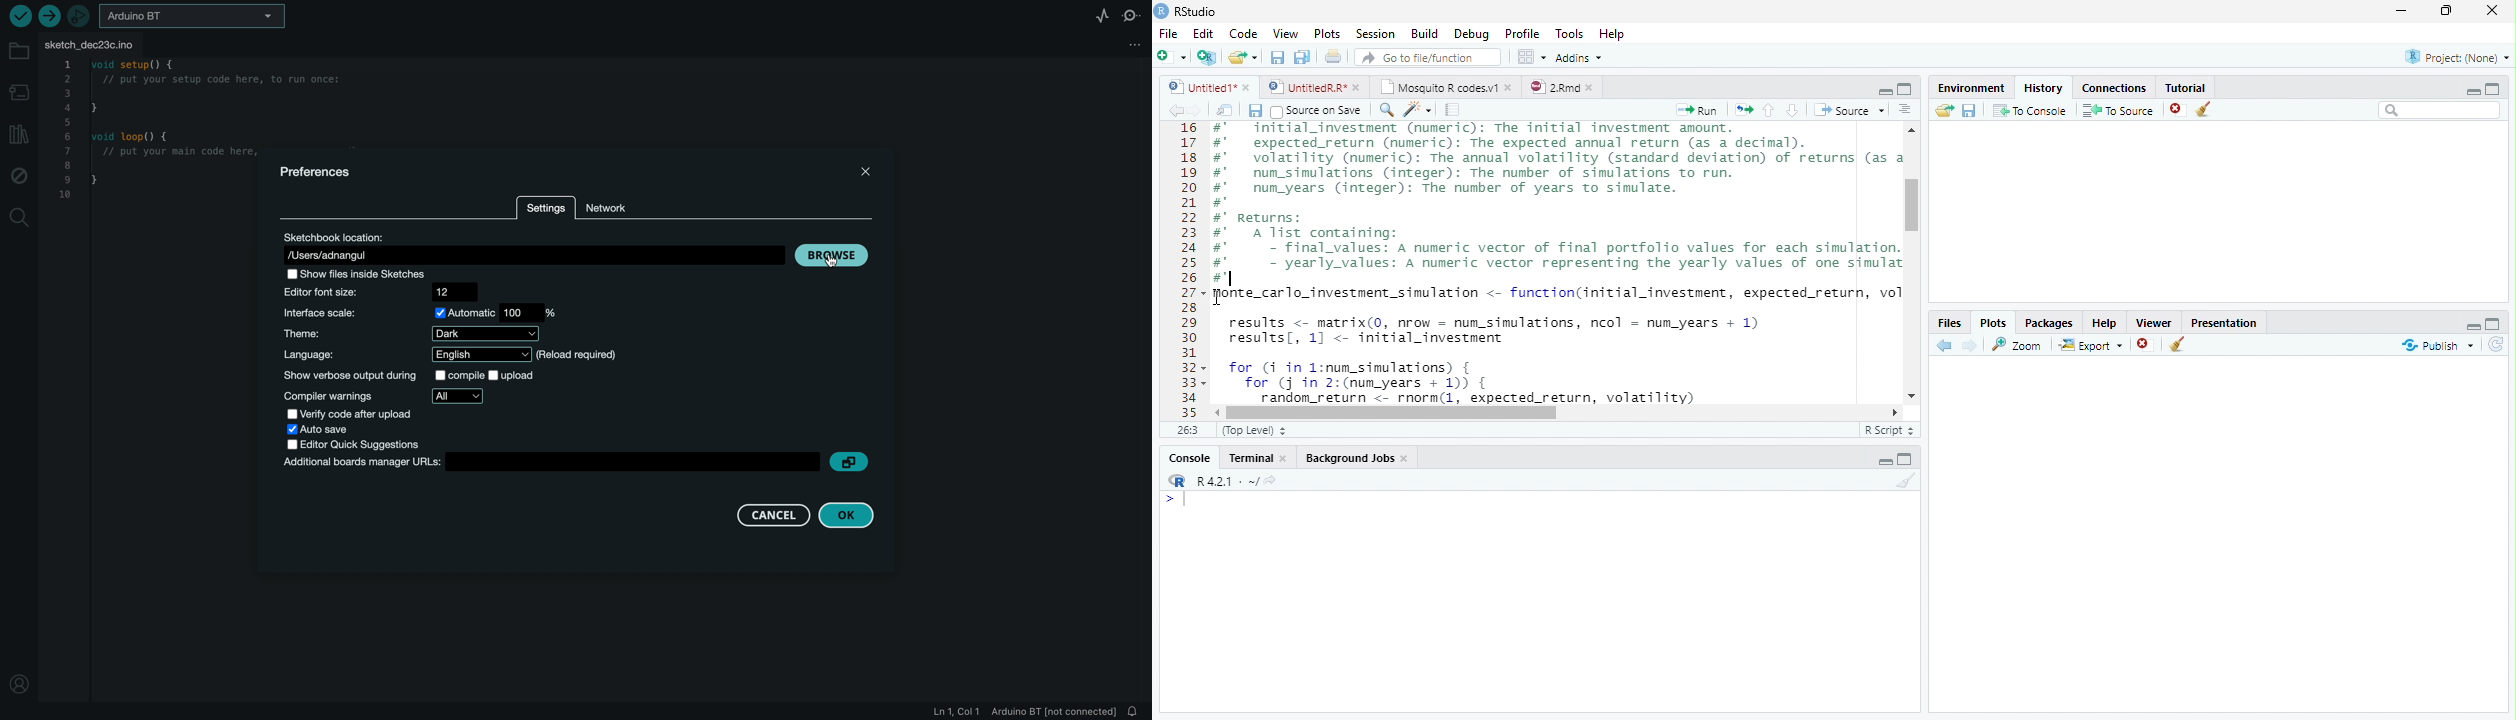 Image resolution: width=2520 pixels, height=728 pixels. I want to click on Help, so click(1614, 35).